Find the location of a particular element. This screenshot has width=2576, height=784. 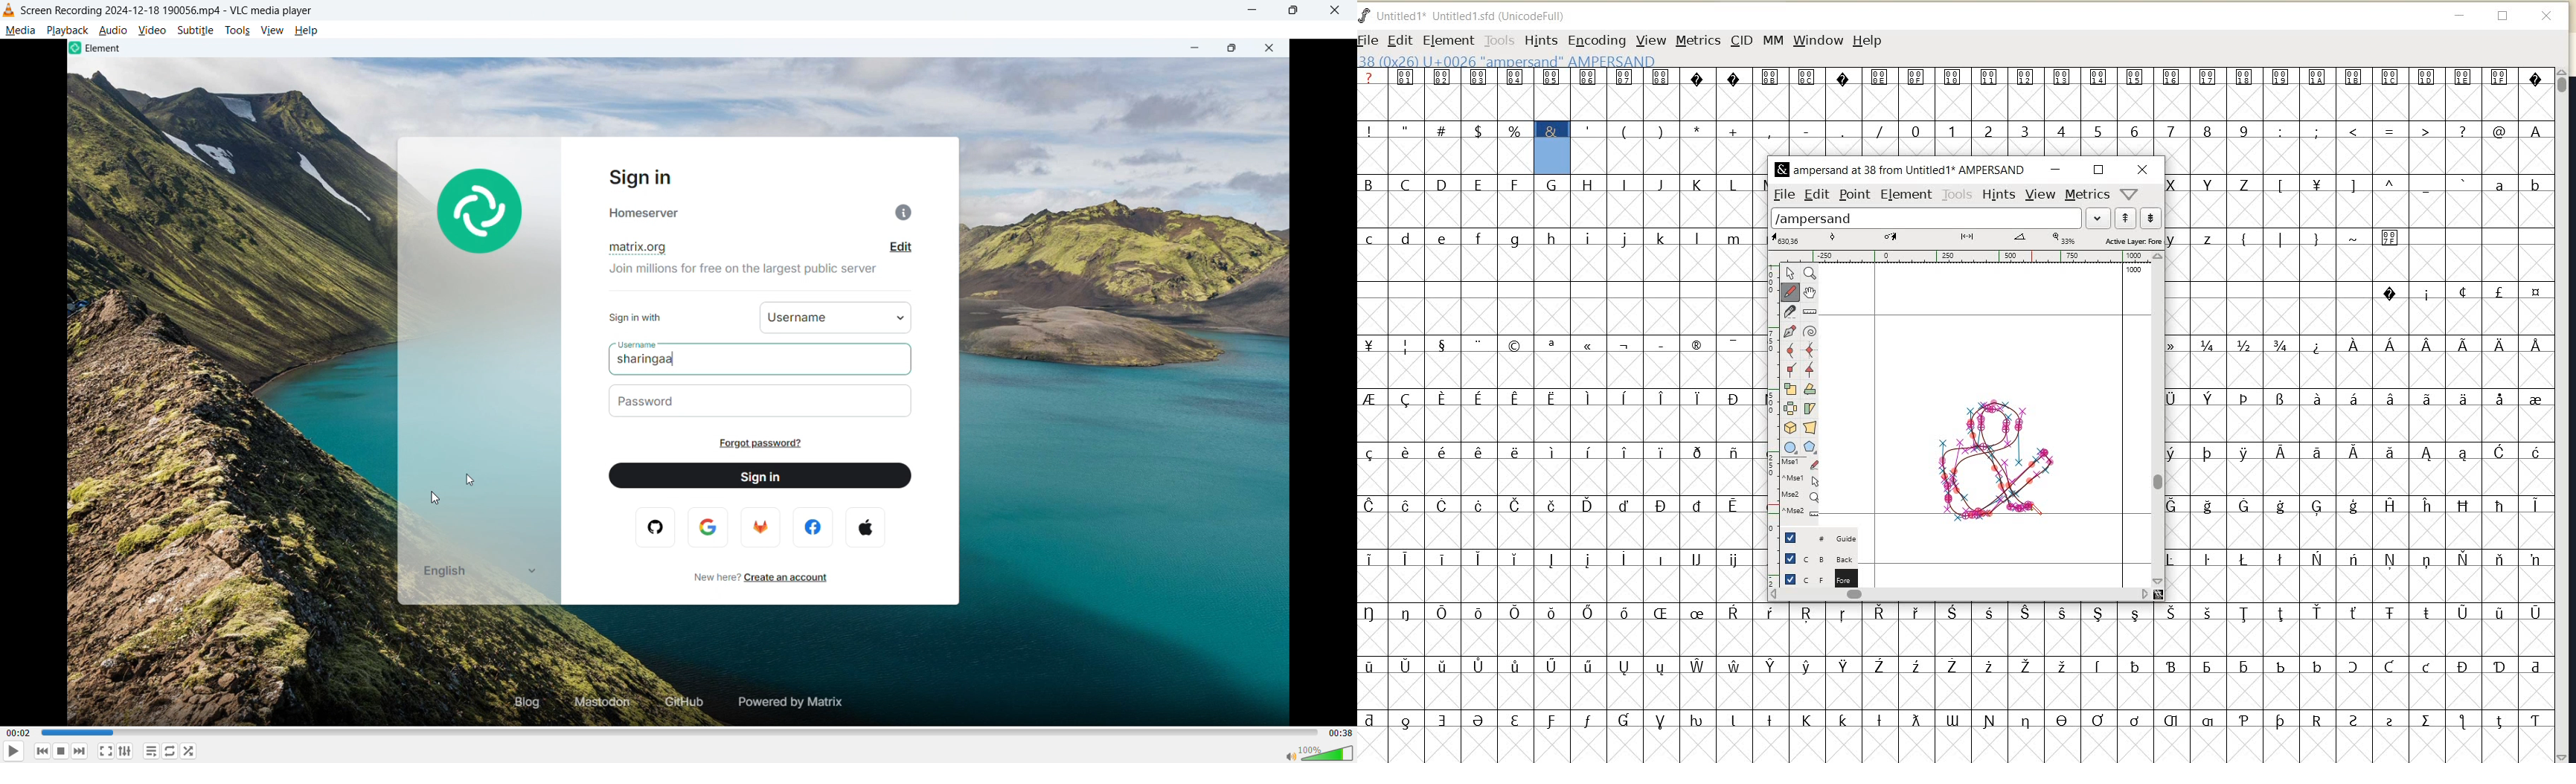

glyph characters is located at coordinates (1444, 409).